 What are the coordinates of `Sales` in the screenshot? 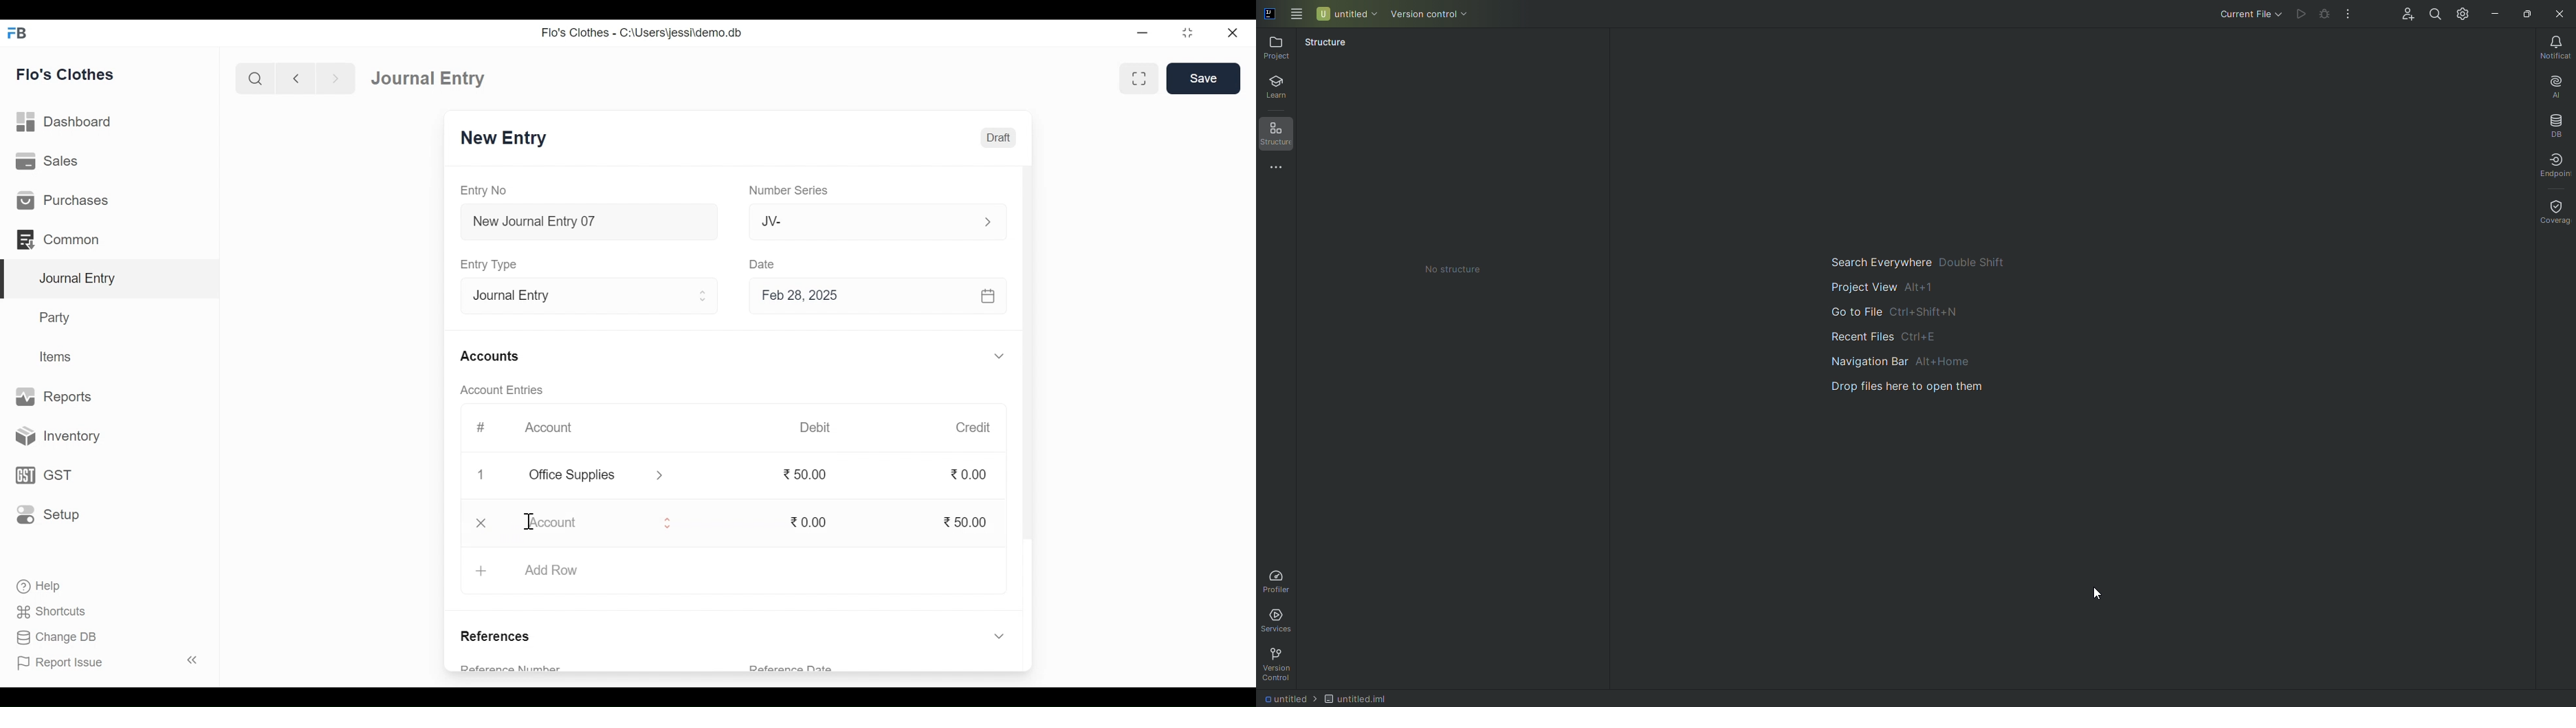 It's located at (49, 160).